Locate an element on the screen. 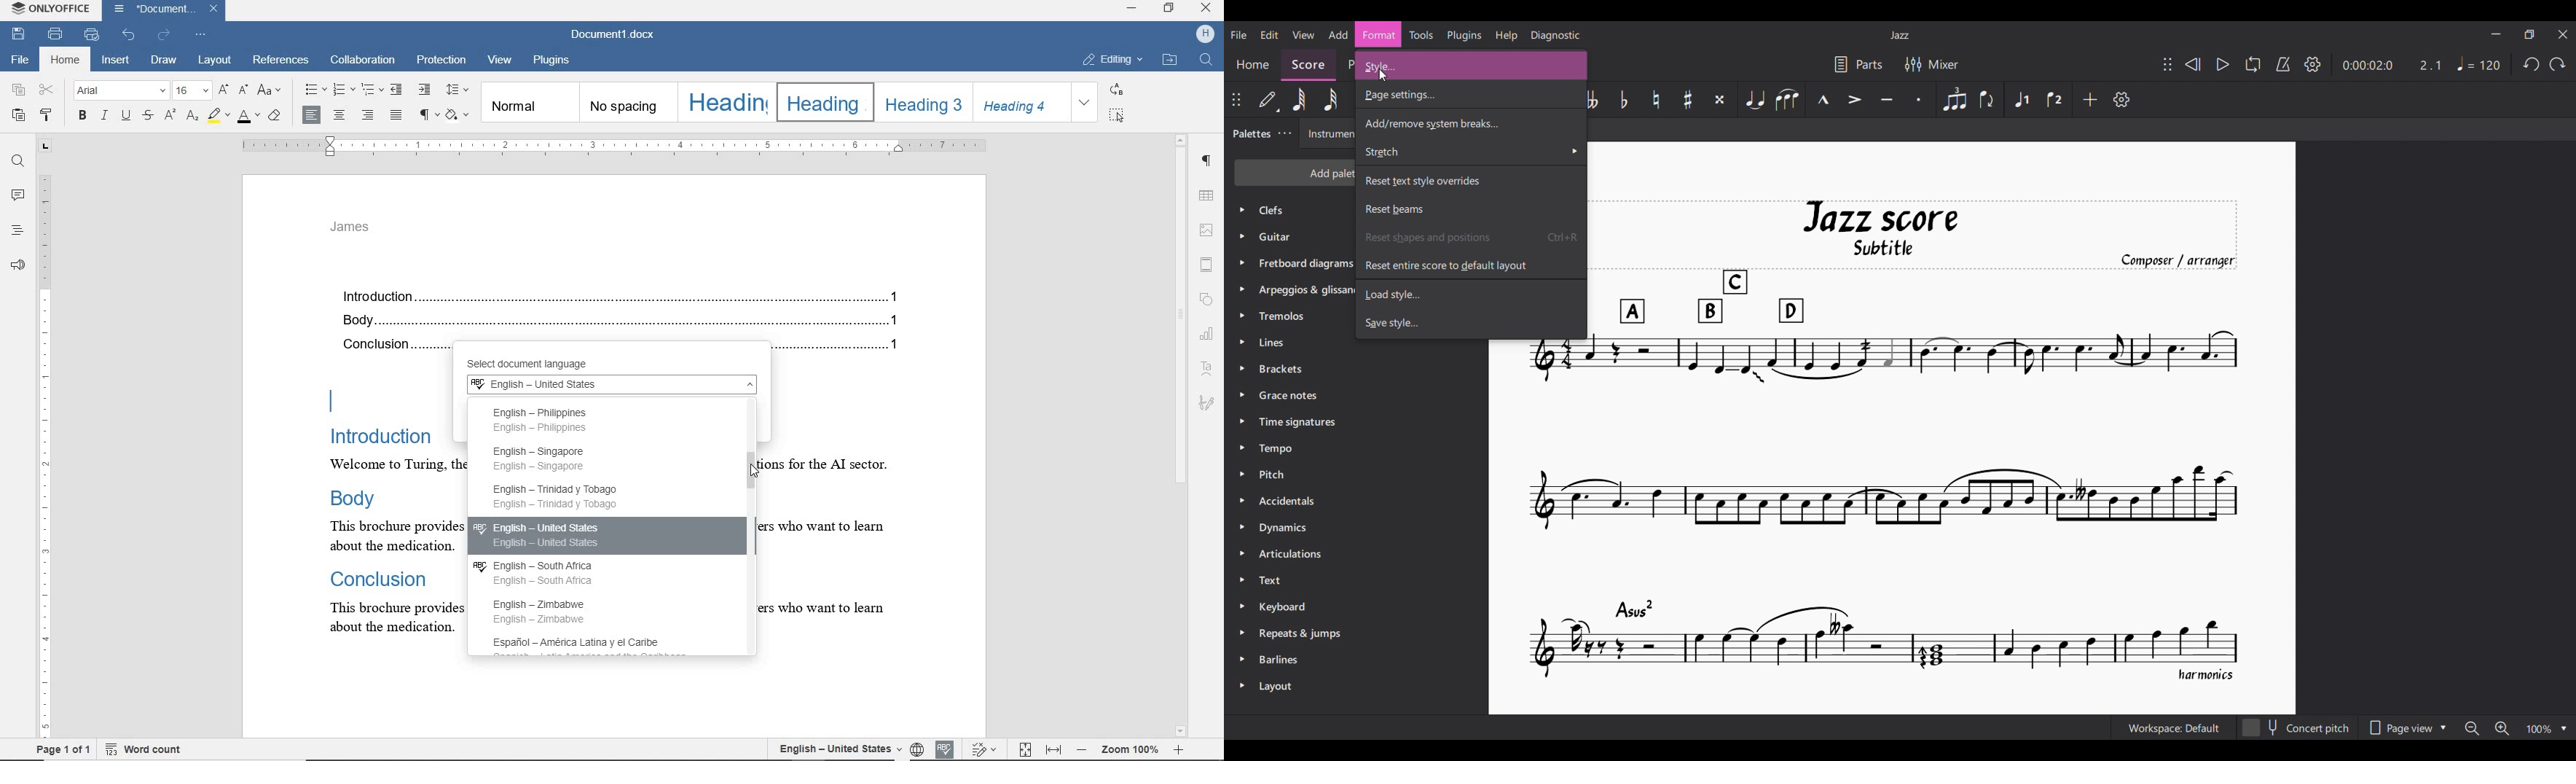 The image size is (2576, 784). james is located at coordinates (350, 227).